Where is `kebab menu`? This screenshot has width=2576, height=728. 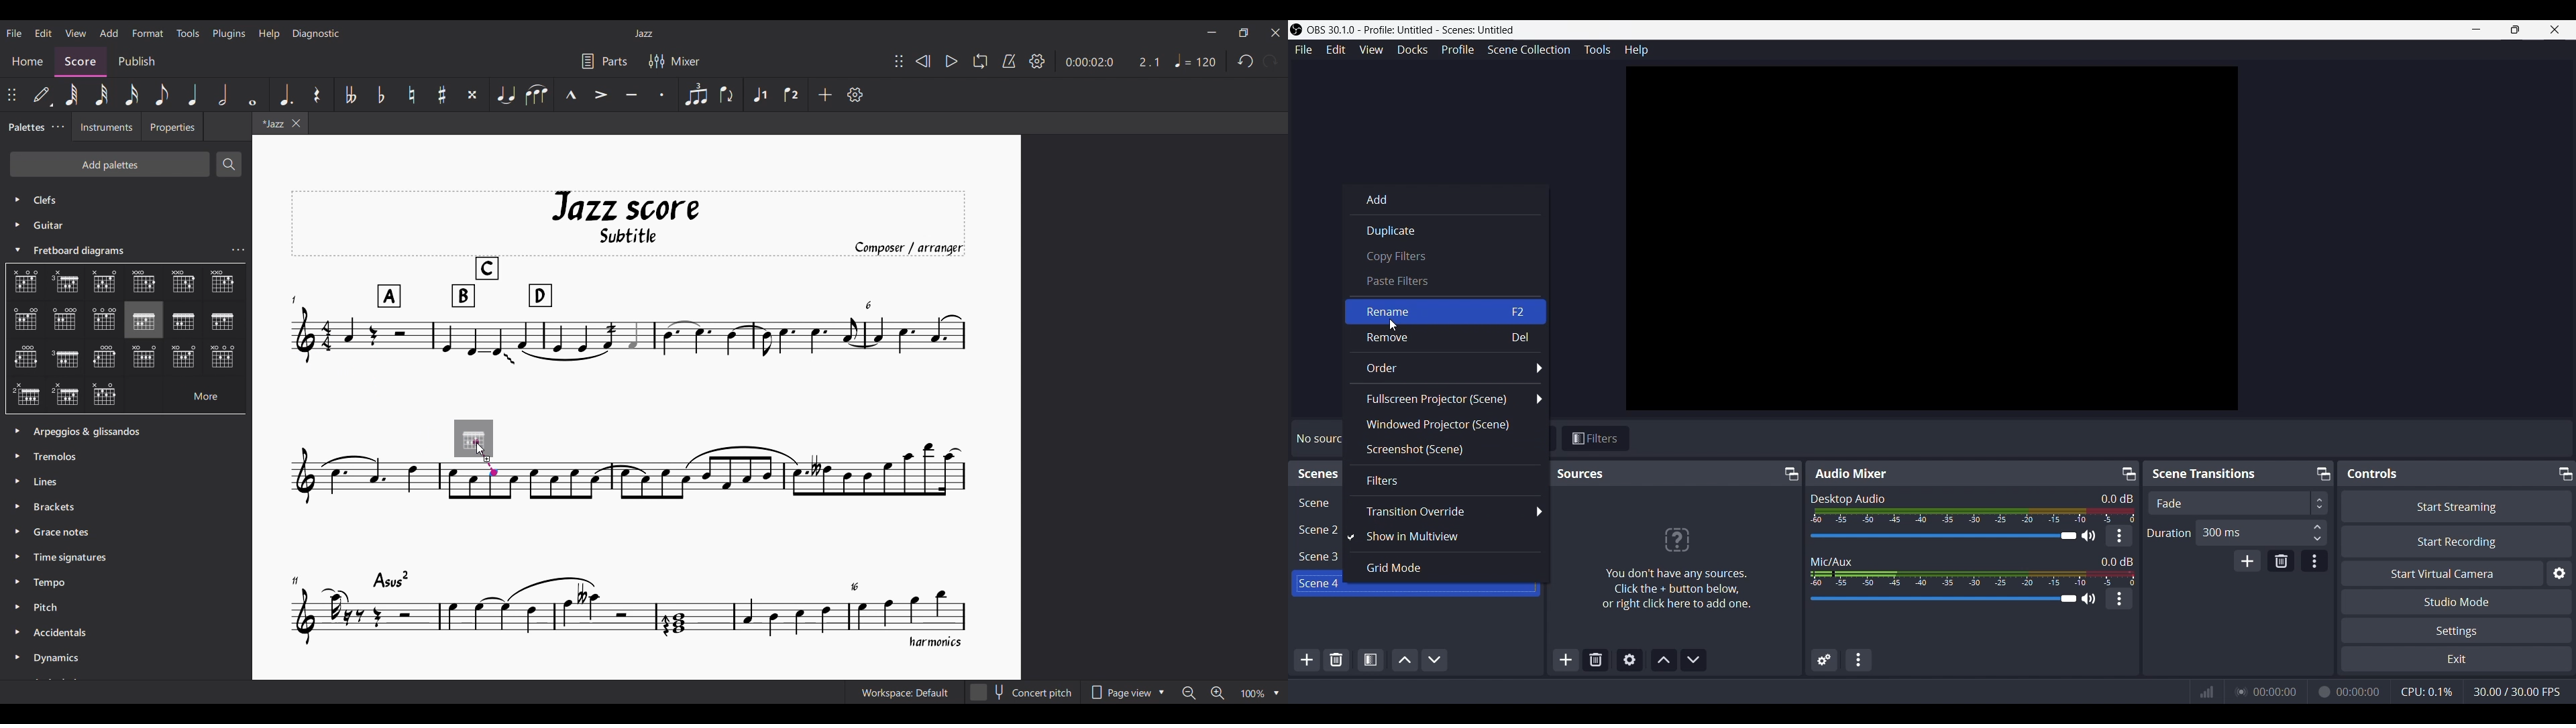
kebab menu is located at coordinates (2120, 599).